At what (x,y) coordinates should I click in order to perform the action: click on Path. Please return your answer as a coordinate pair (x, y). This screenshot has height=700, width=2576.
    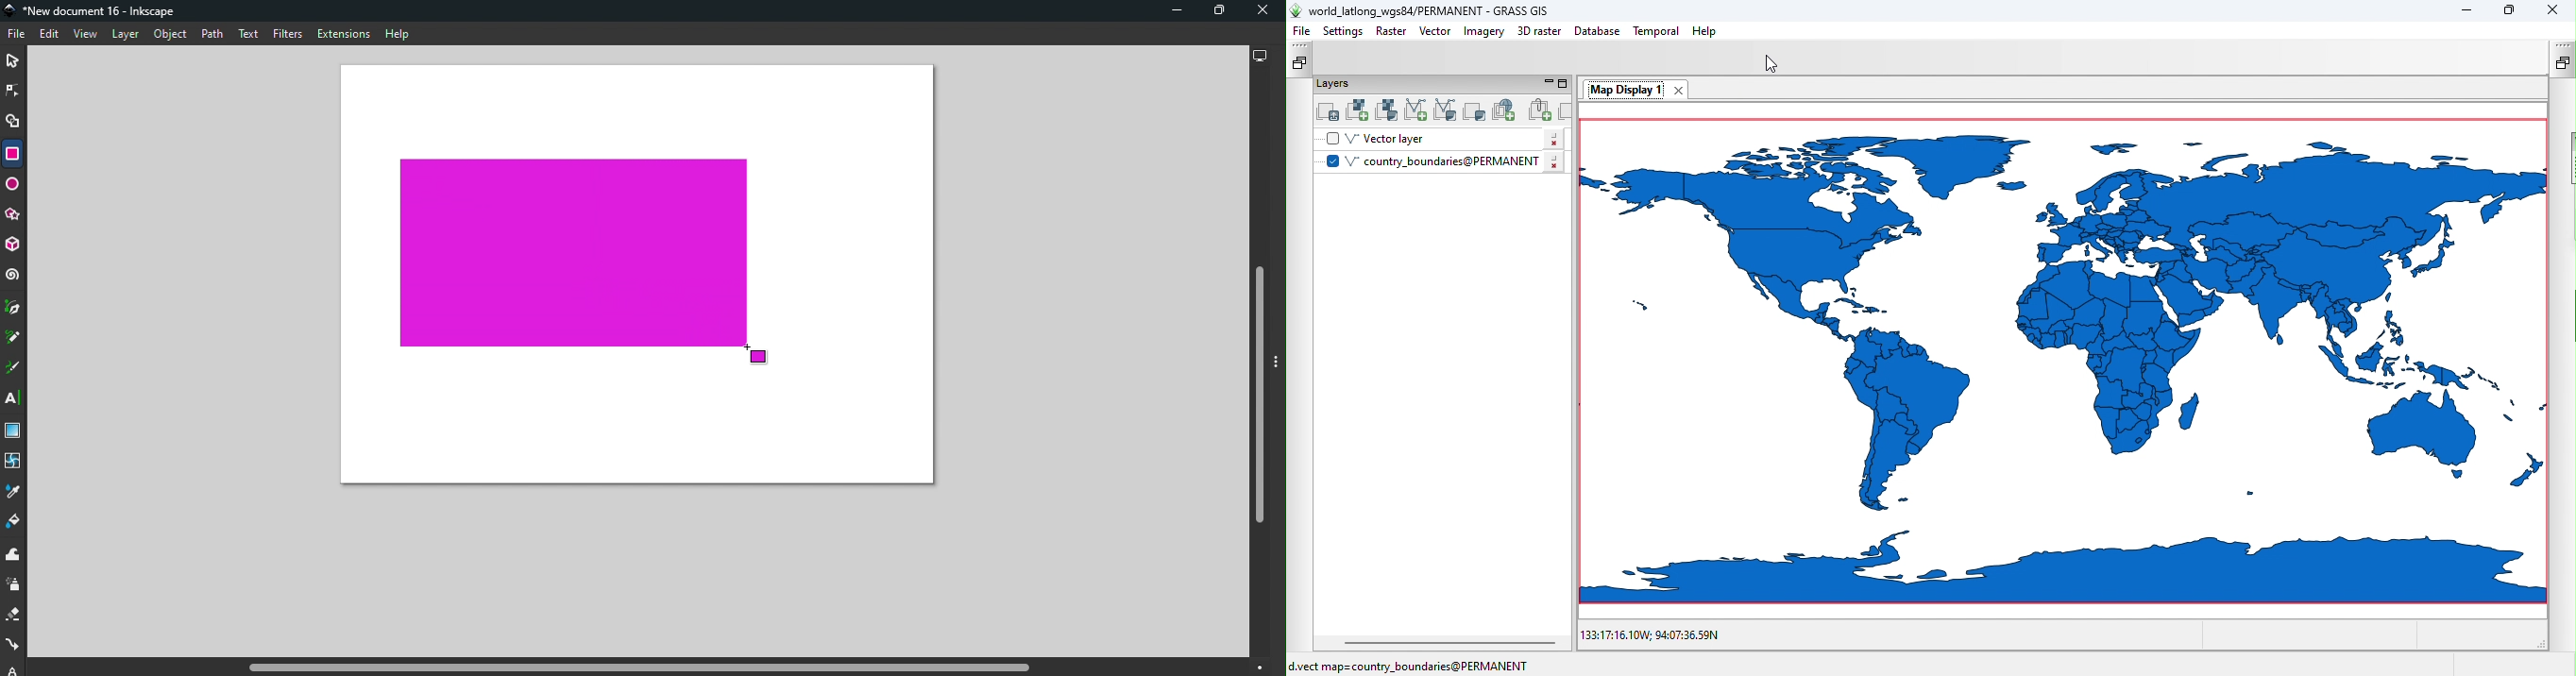
    Looking at the image, I should click on (212, 36).